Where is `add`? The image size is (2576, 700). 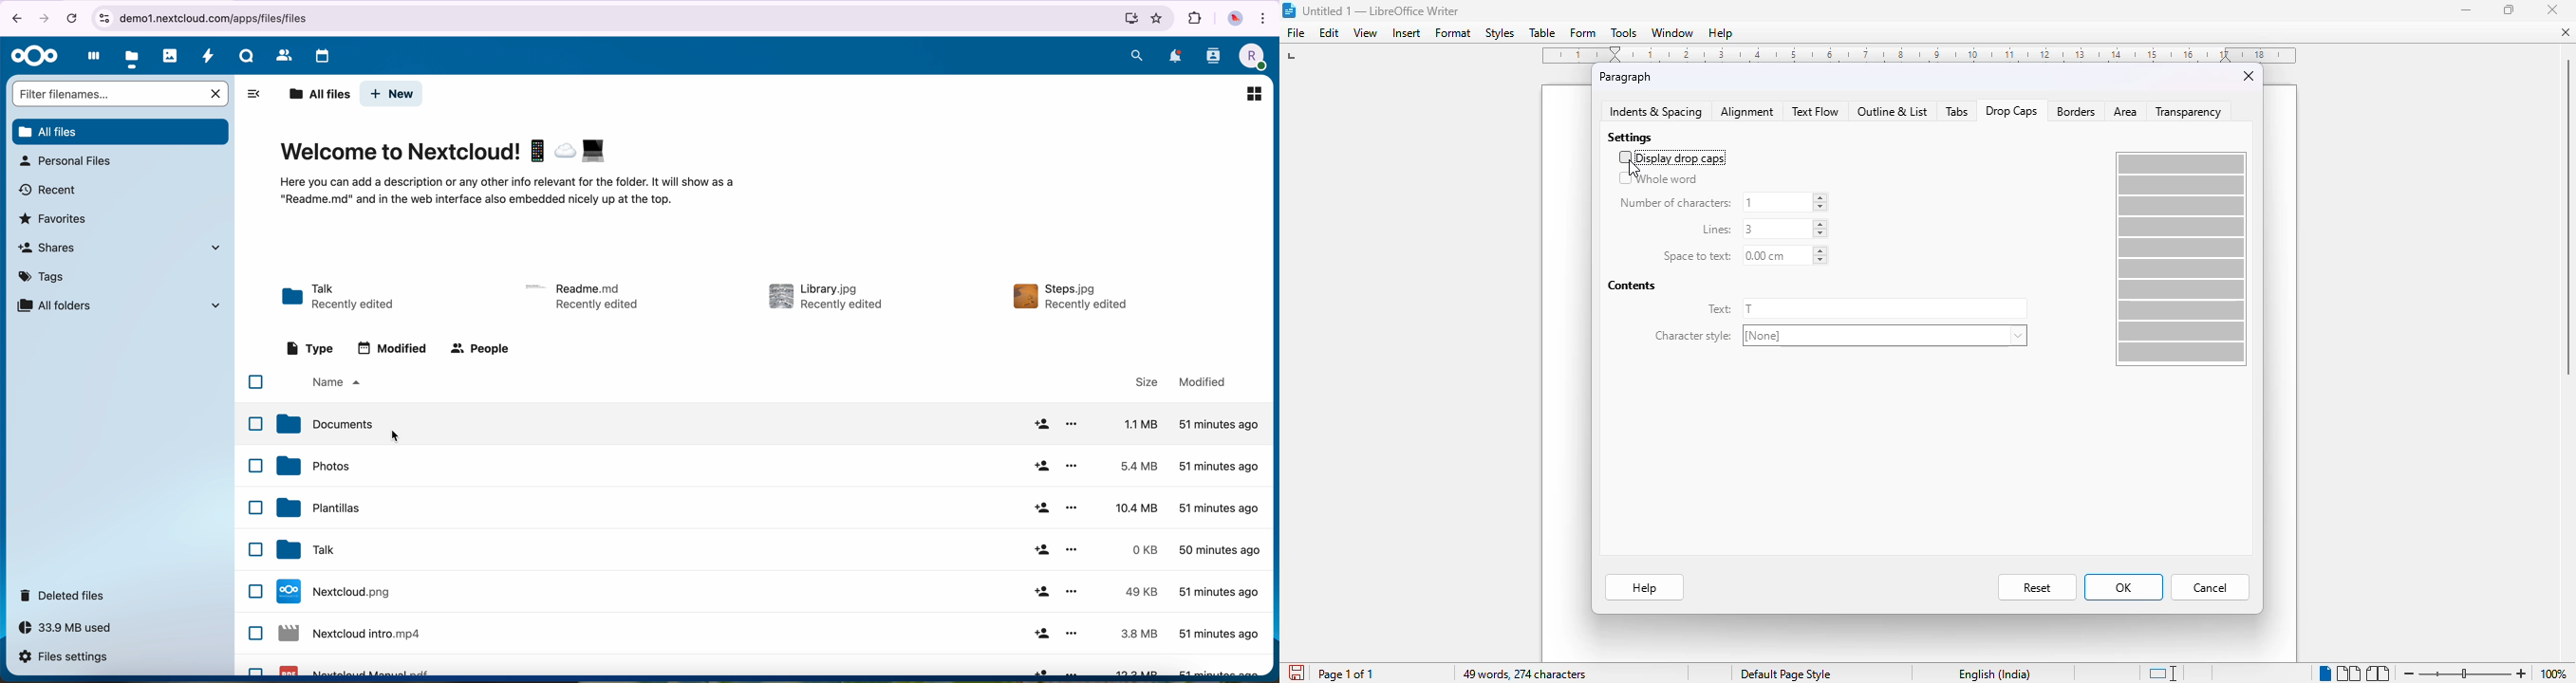 add is located at coordinates (1043, 633).